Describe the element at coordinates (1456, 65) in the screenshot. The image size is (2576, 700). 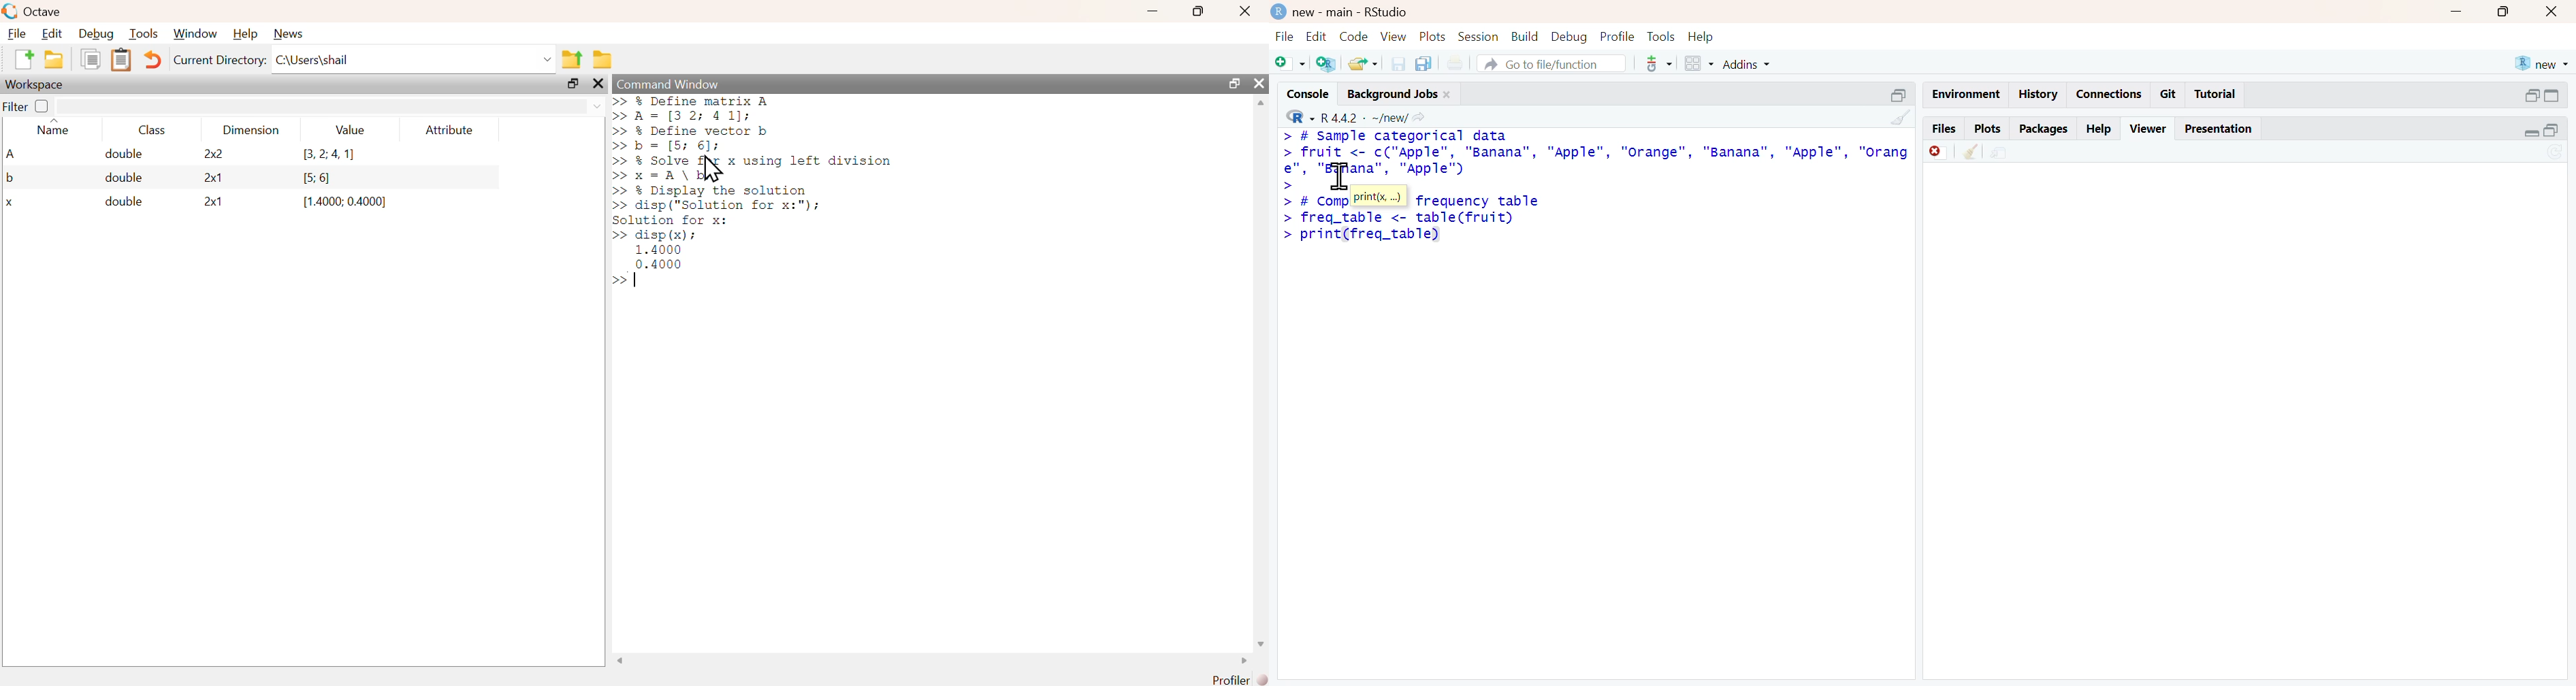
I see `print new file` at that location.